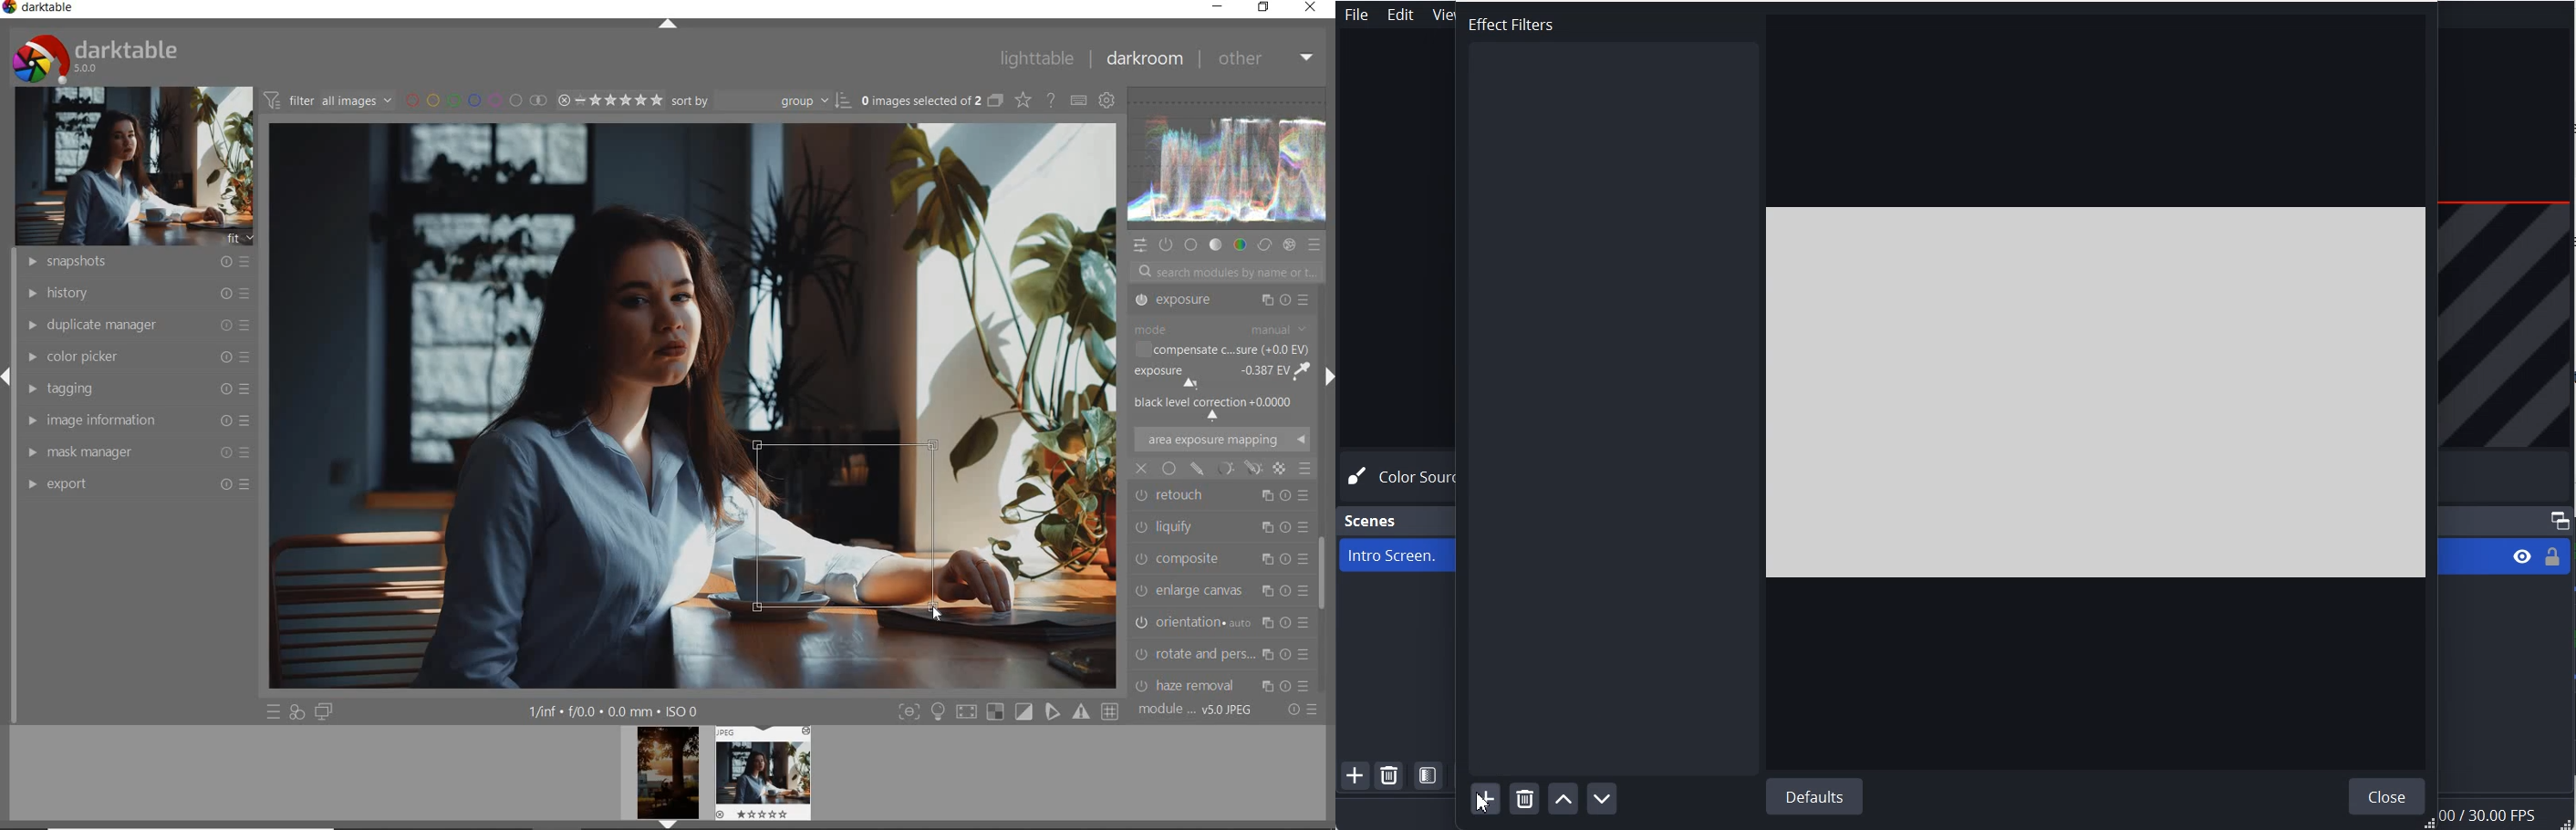  What do you see at coordinates (1356, 15) in the screenshot?
I see `File` at bounding box center [1356, 15].